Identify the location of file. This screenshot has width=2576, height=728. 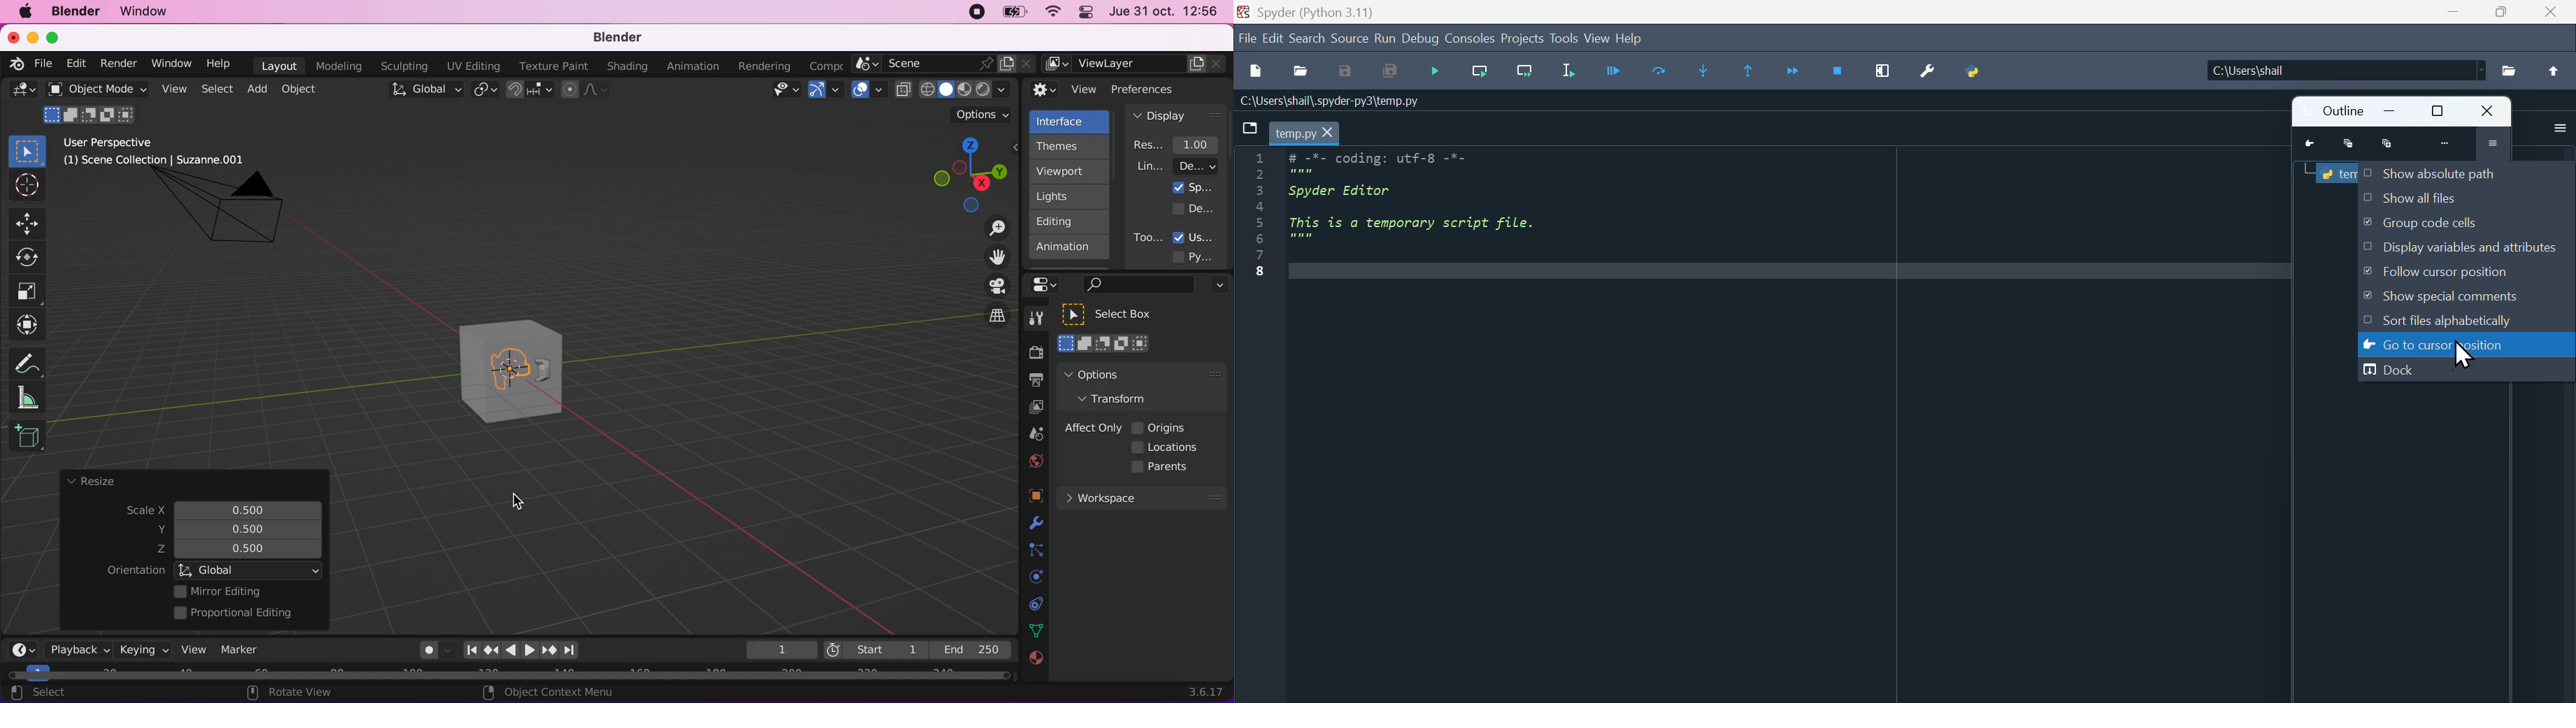
(1246, 37).